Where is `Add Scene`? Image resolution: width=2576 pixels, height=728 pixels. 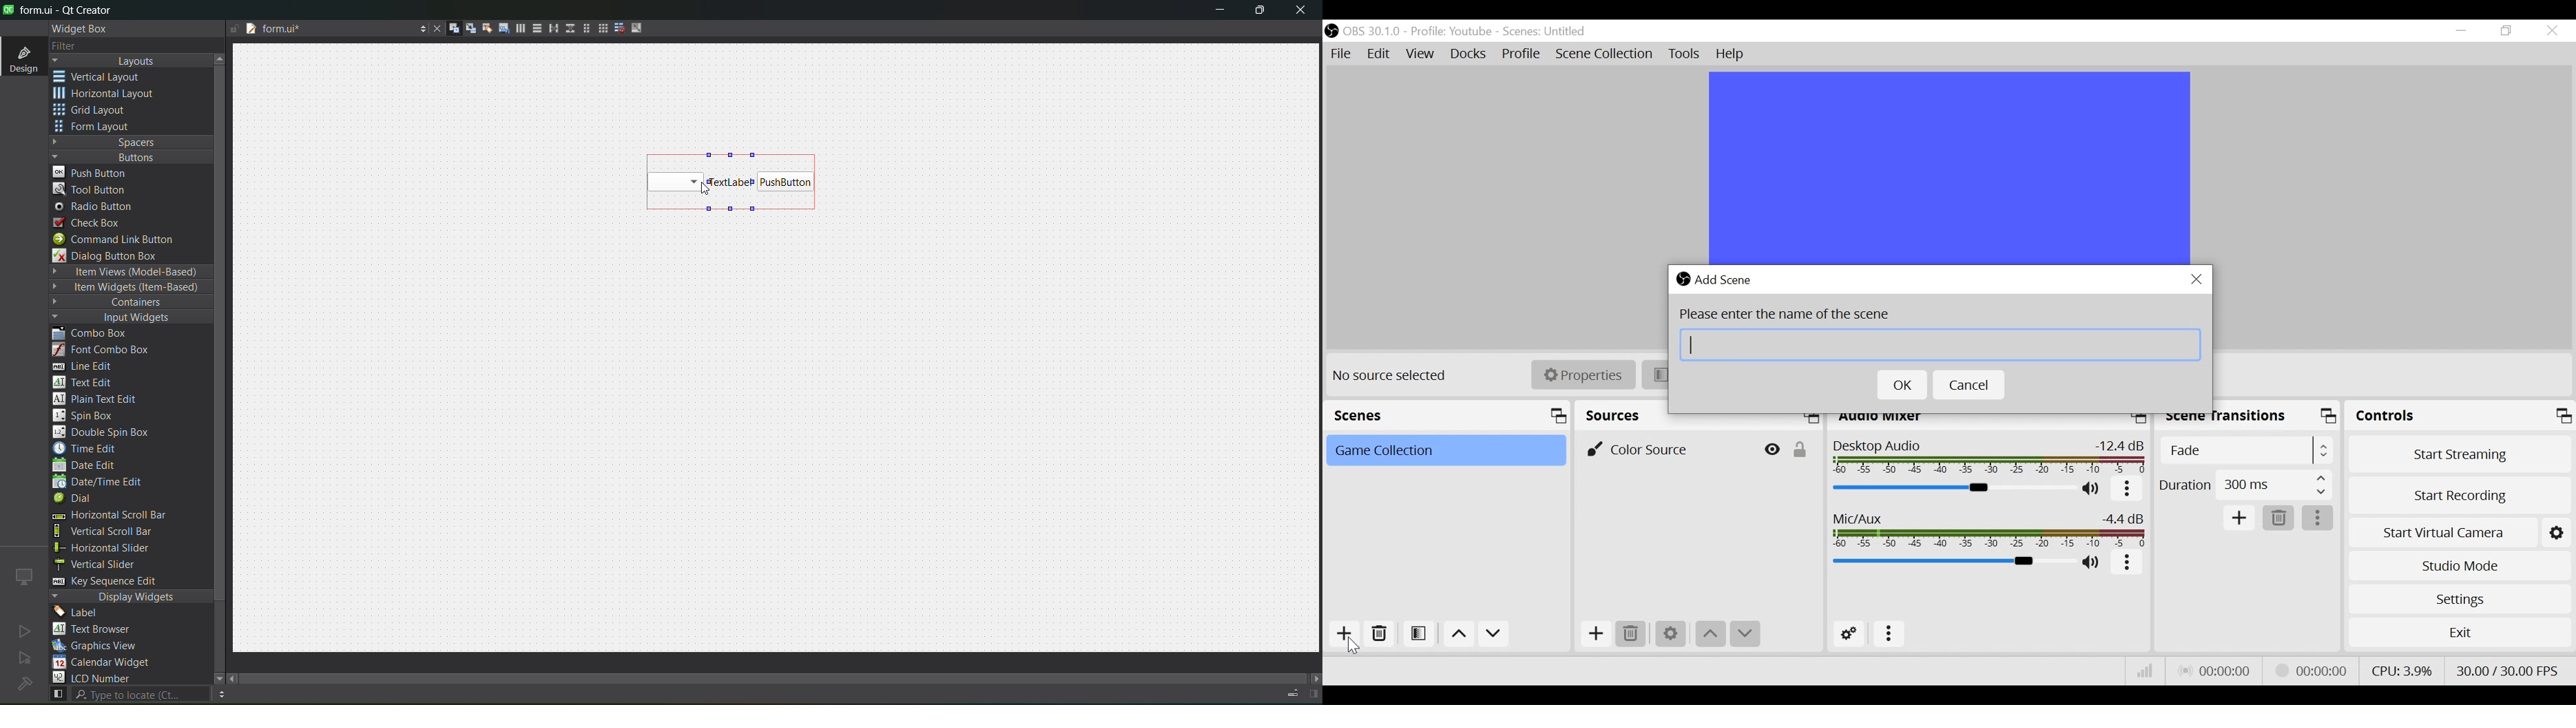
Add Scene is located at coordinates (1728, 277).